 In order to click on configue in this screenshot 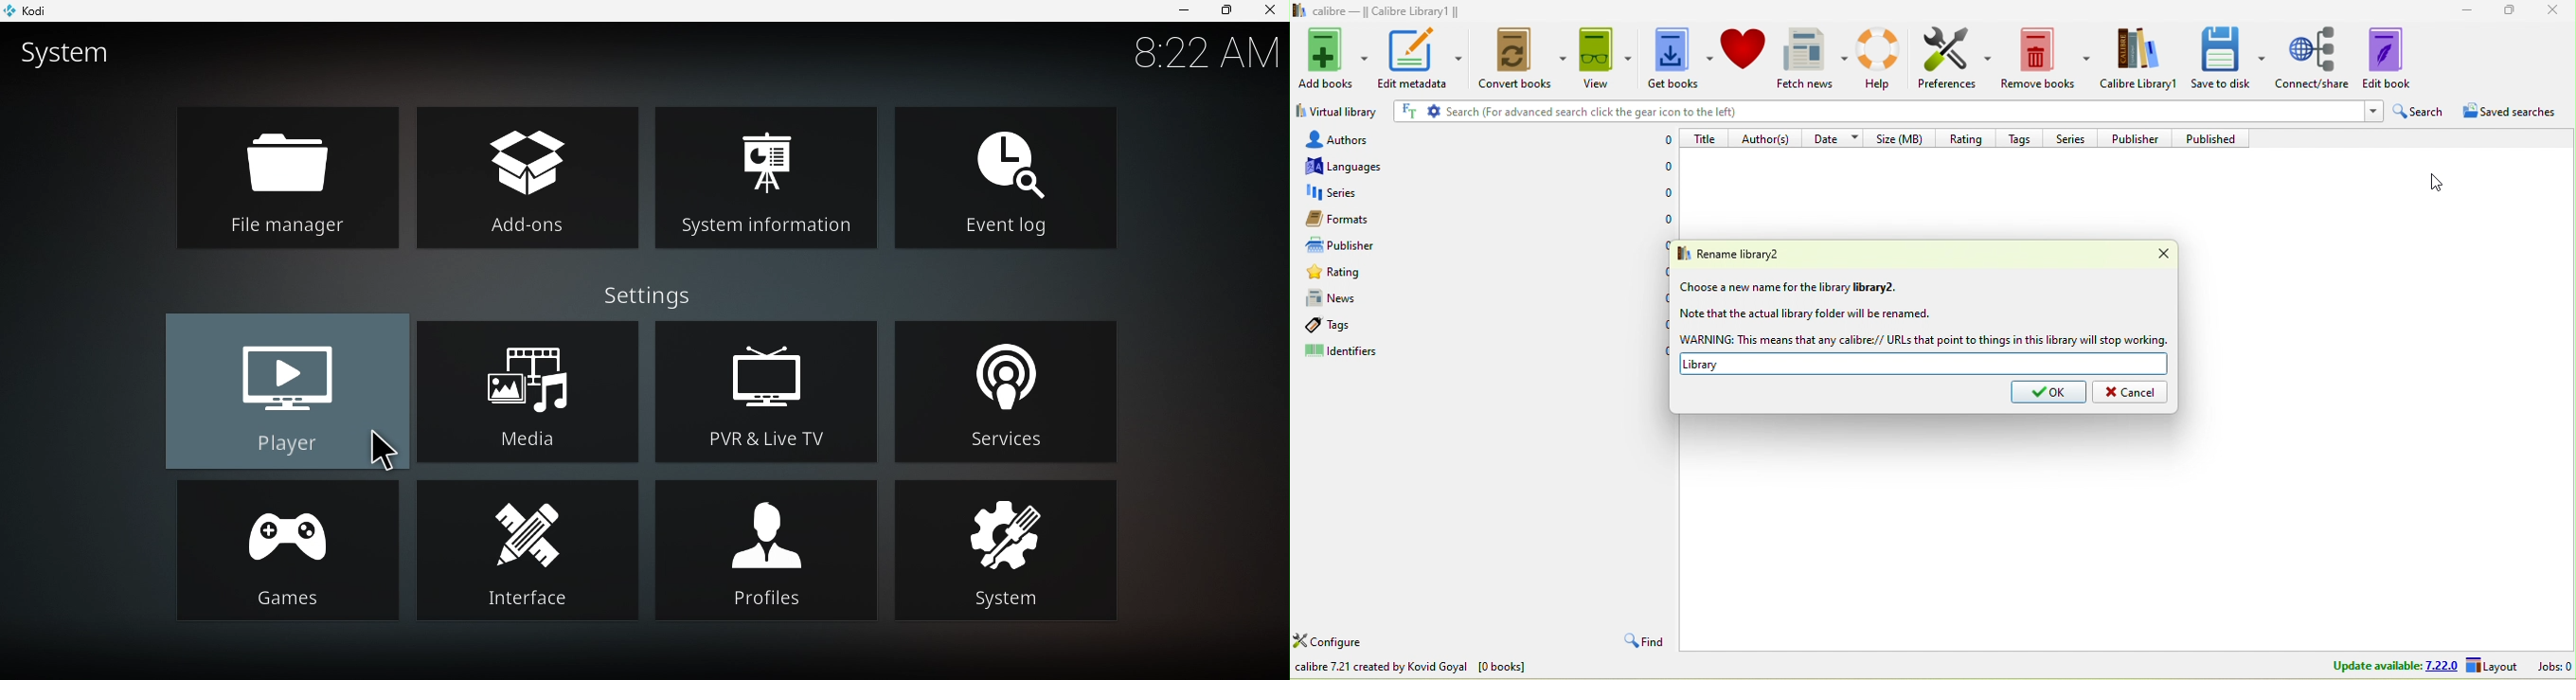, I will do `click(1350, 643)`.